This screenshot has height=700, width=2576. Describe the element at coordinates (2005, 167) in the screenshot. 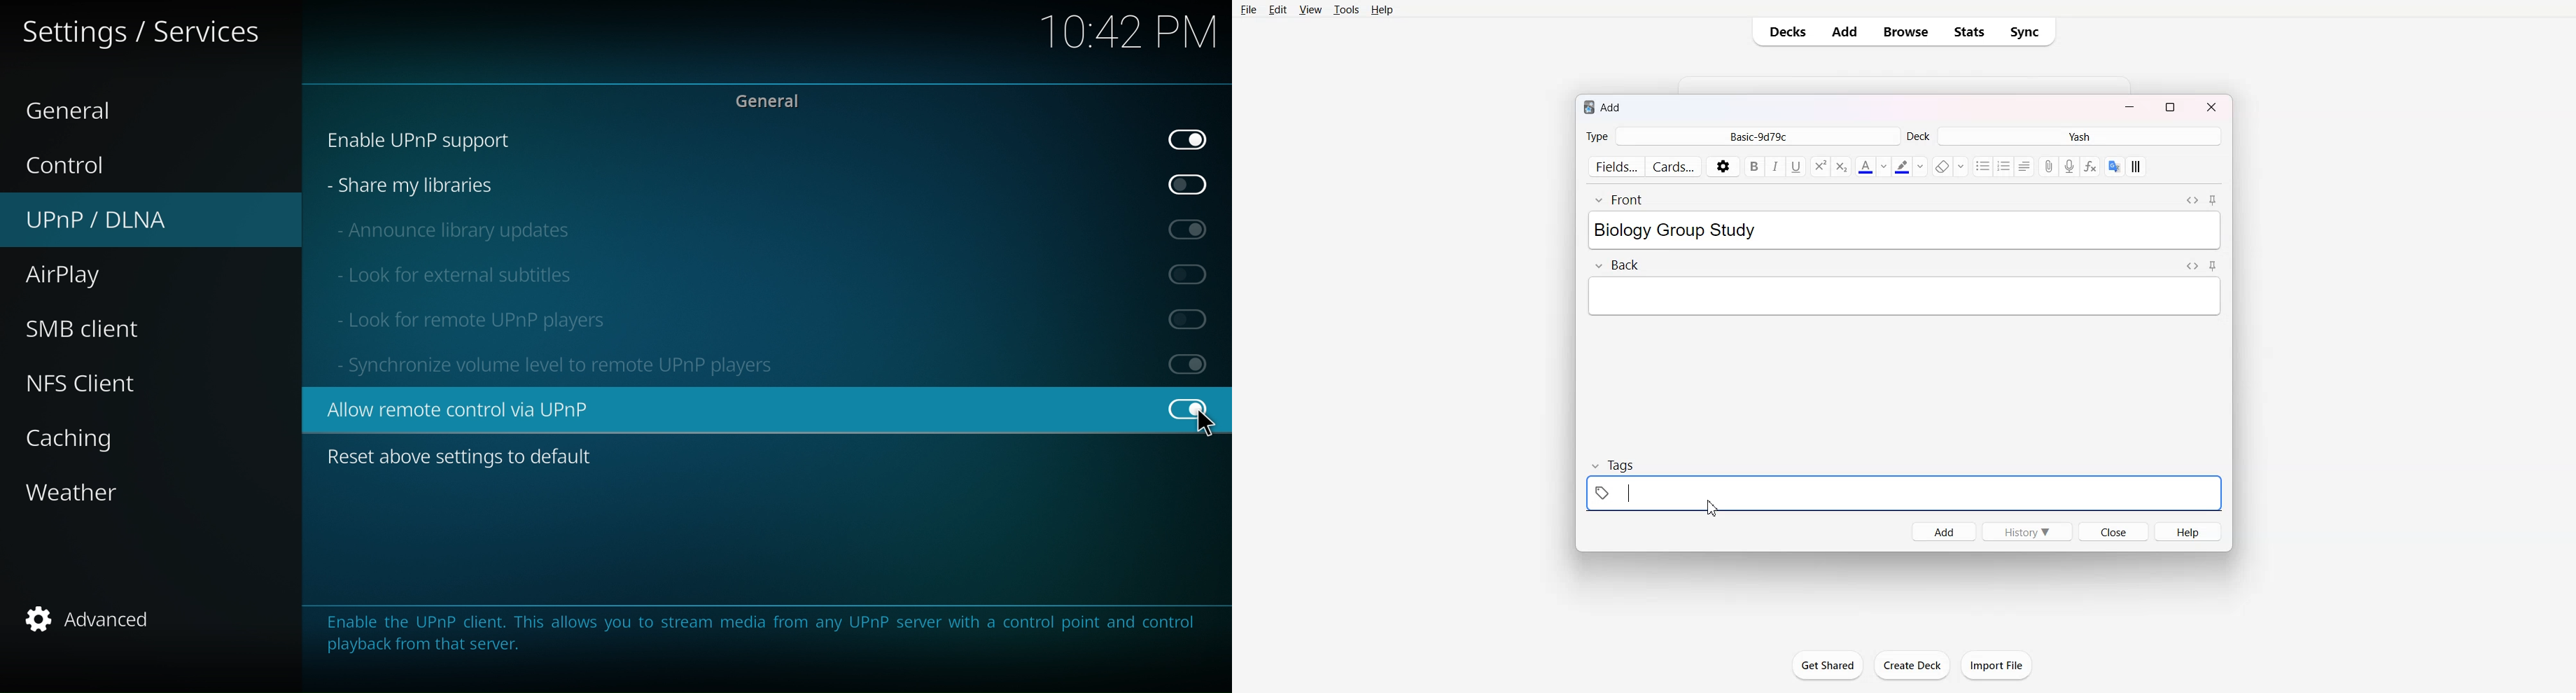

I see `Order list` at that location.